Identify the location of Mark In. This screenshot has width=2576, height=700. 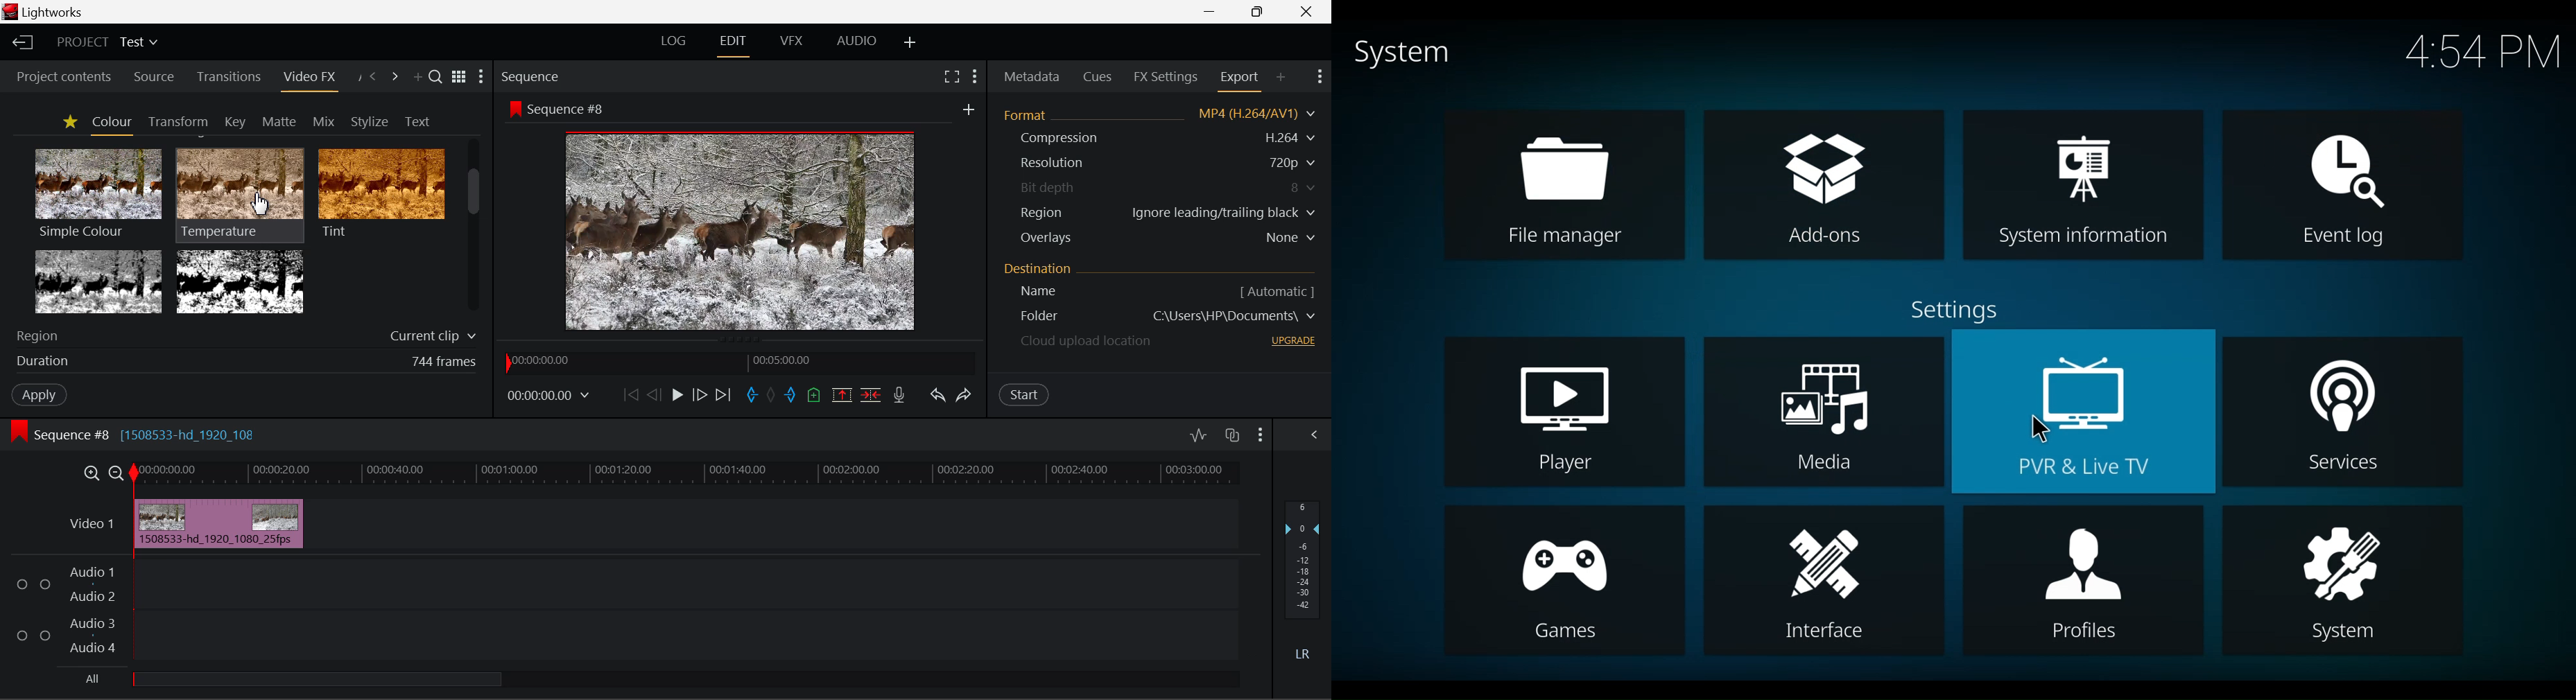
(750, 396).